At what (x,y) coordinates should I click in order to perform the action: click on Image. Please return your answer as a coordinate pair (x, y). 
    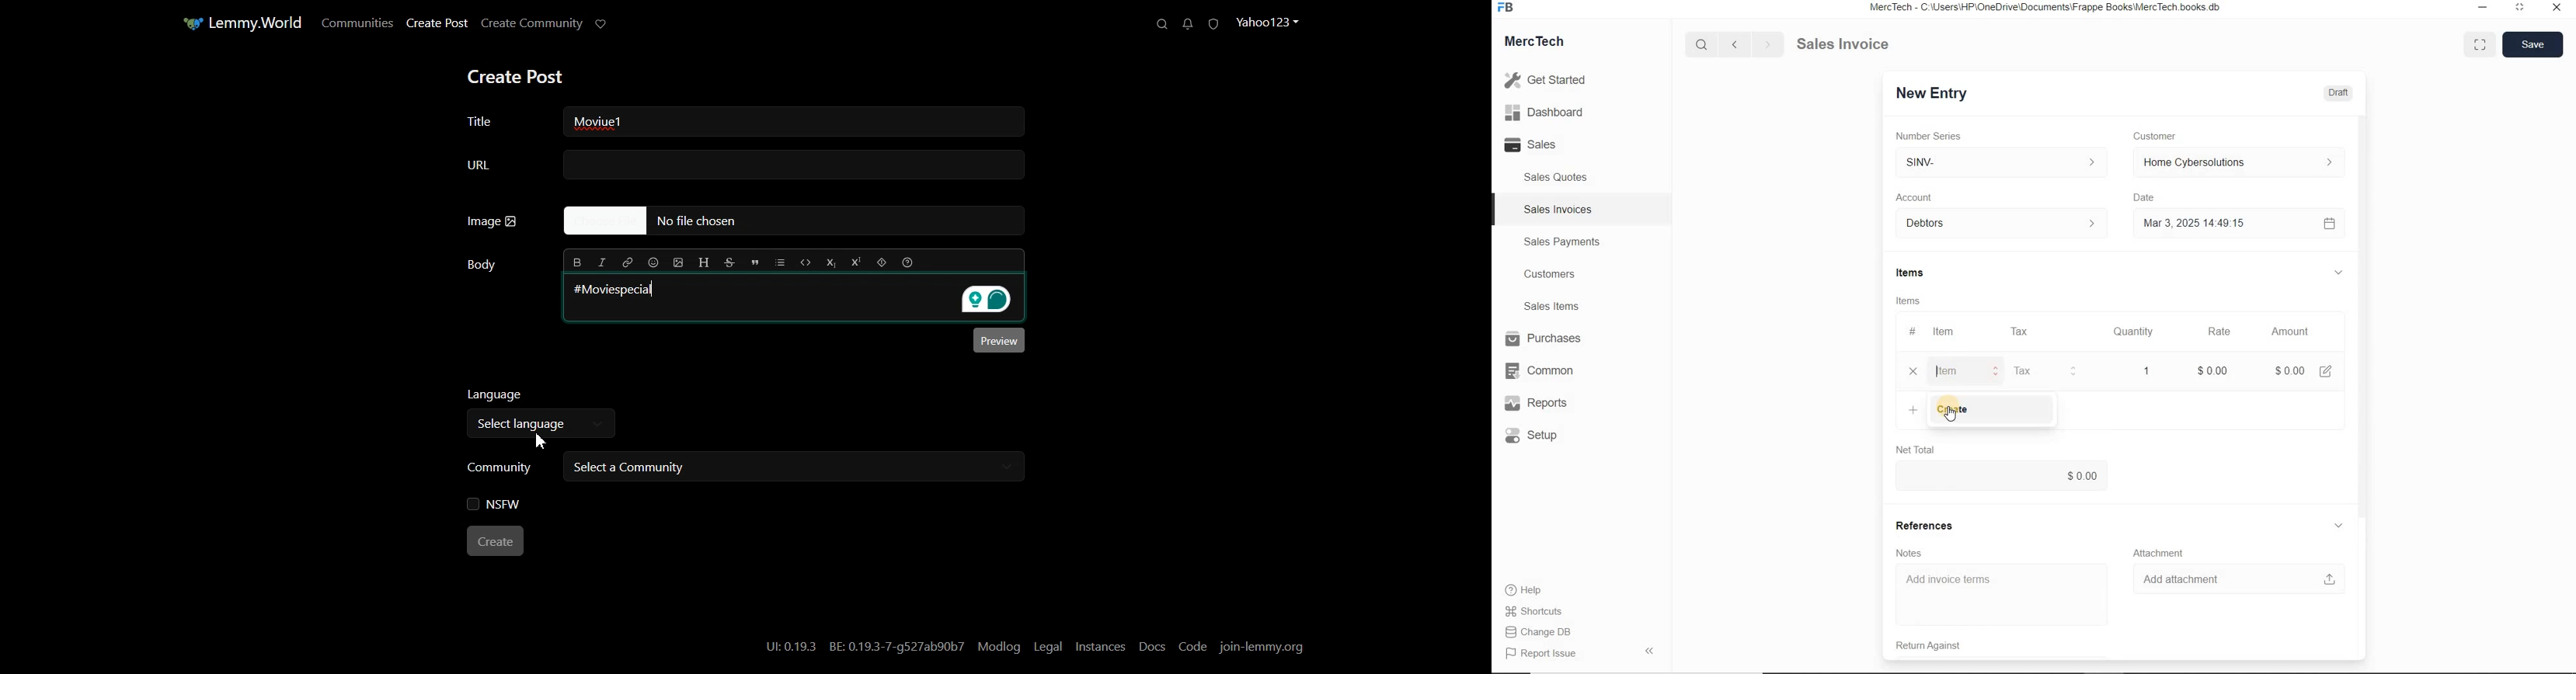
    Looking at the image, I should click on (493, 221).